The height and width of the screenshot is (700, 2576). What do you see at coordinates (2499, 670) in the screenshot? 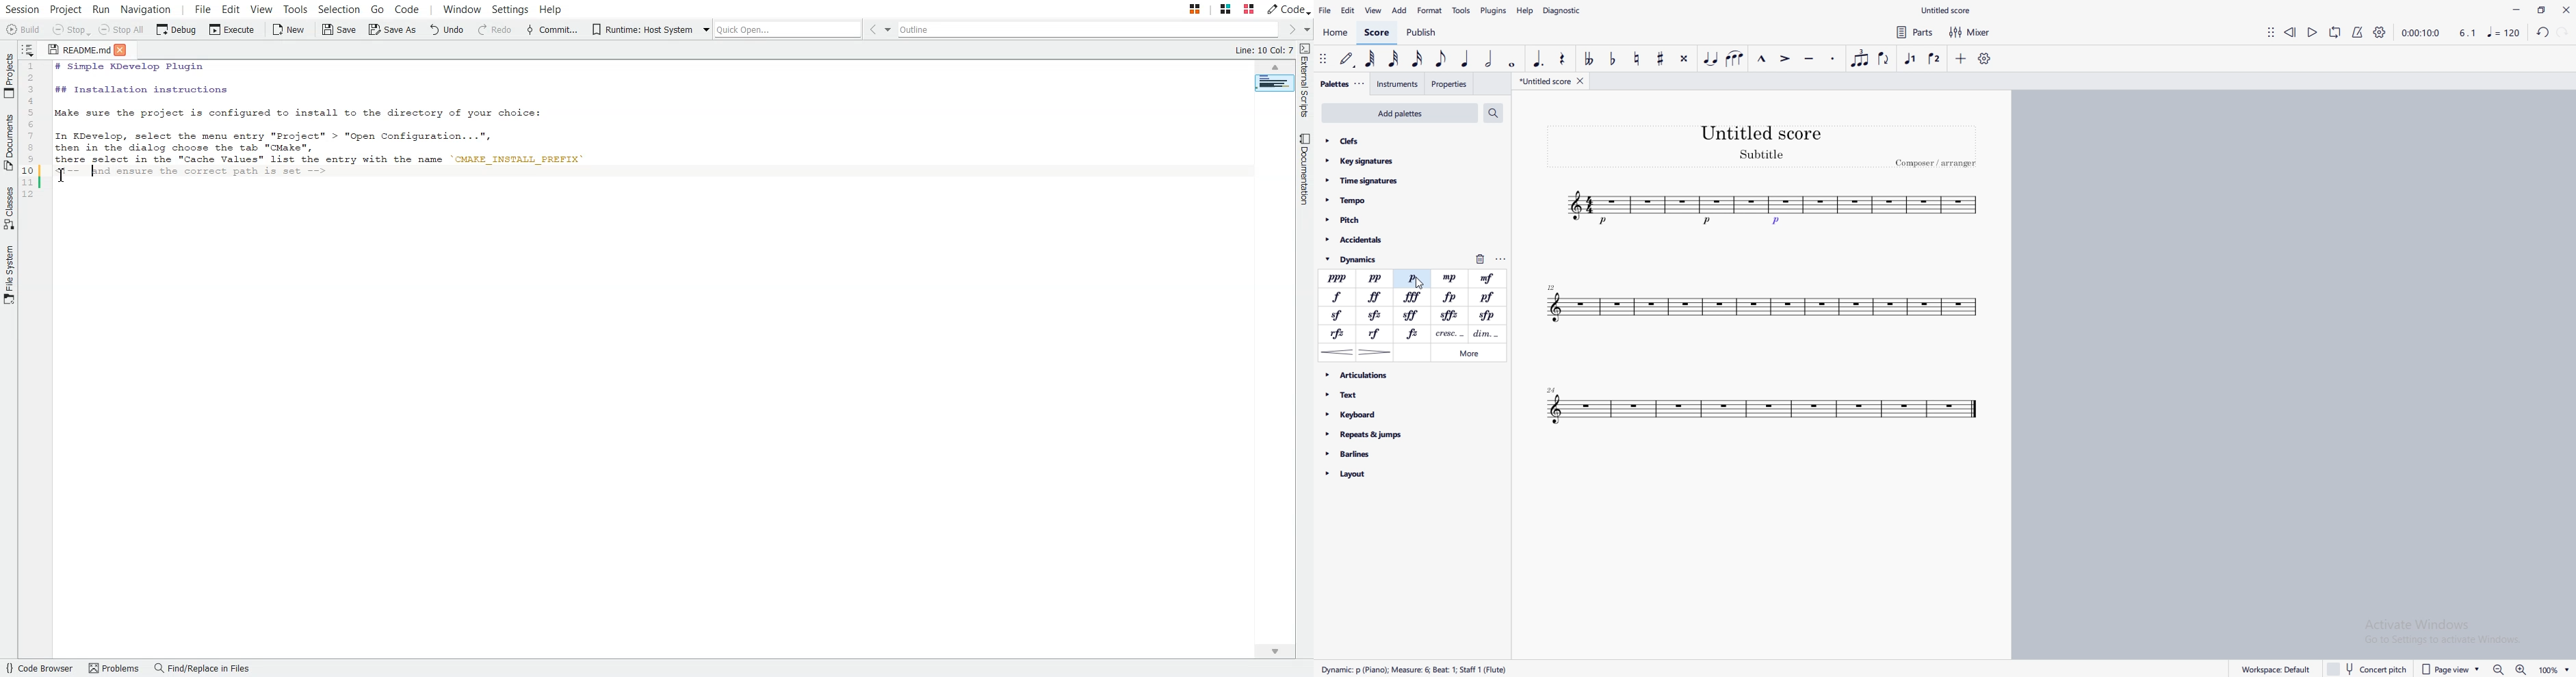
I see `zoom out` at bounding box center [2499, 670].